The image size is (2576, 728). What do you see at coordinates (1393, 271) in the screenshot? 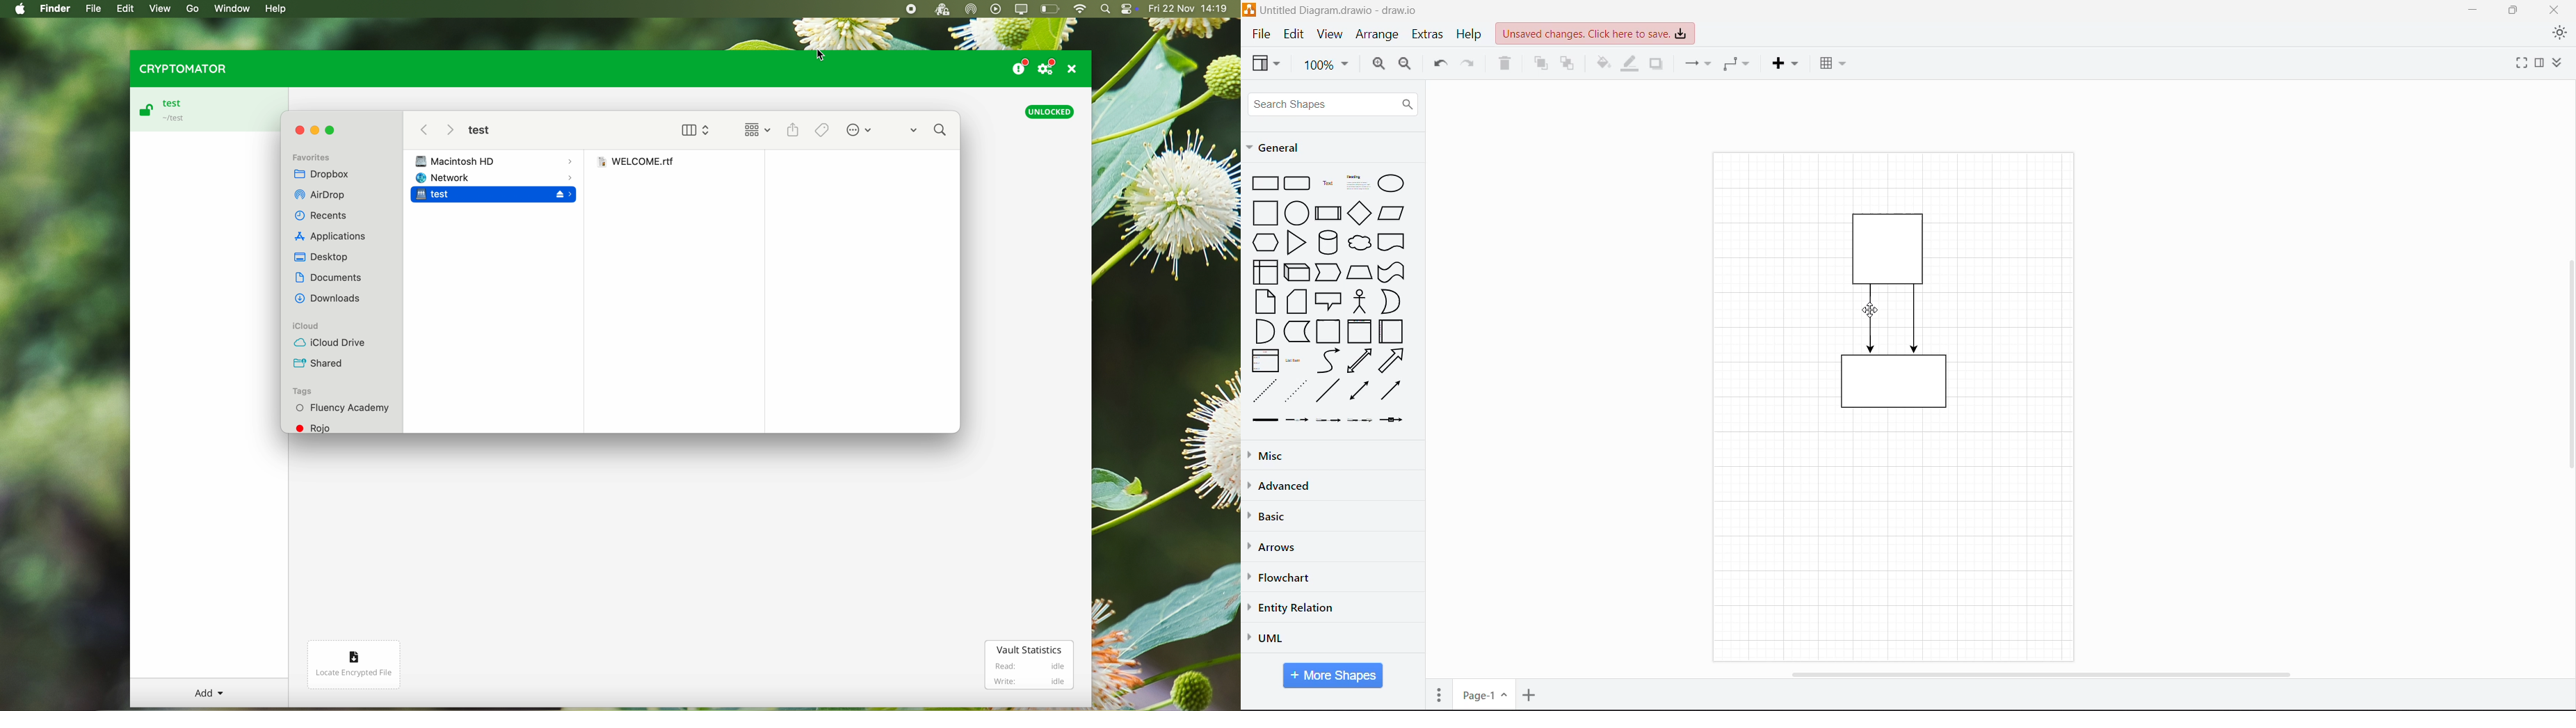
I see `Tape` at bounding box center [1393, 271].